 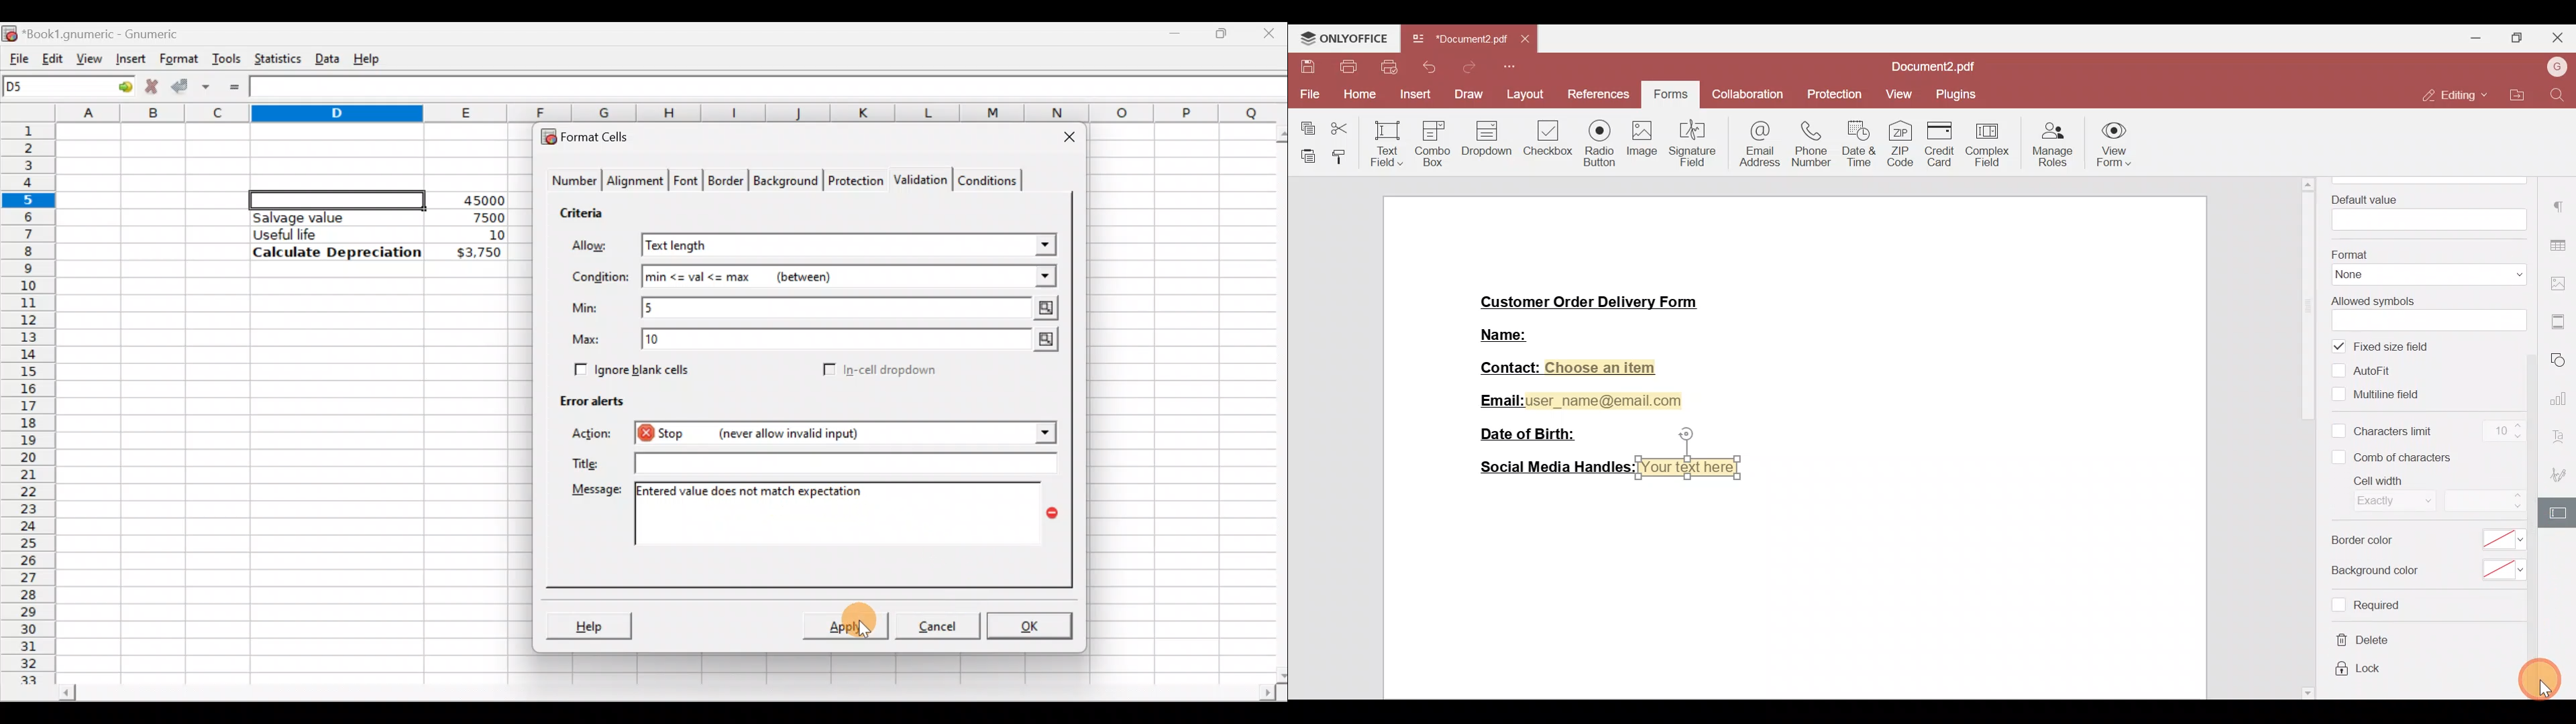 What do you see at coordinates (1807, 144) in the screenshot?
I see `Phone number` at bounding box center [1807, 144].